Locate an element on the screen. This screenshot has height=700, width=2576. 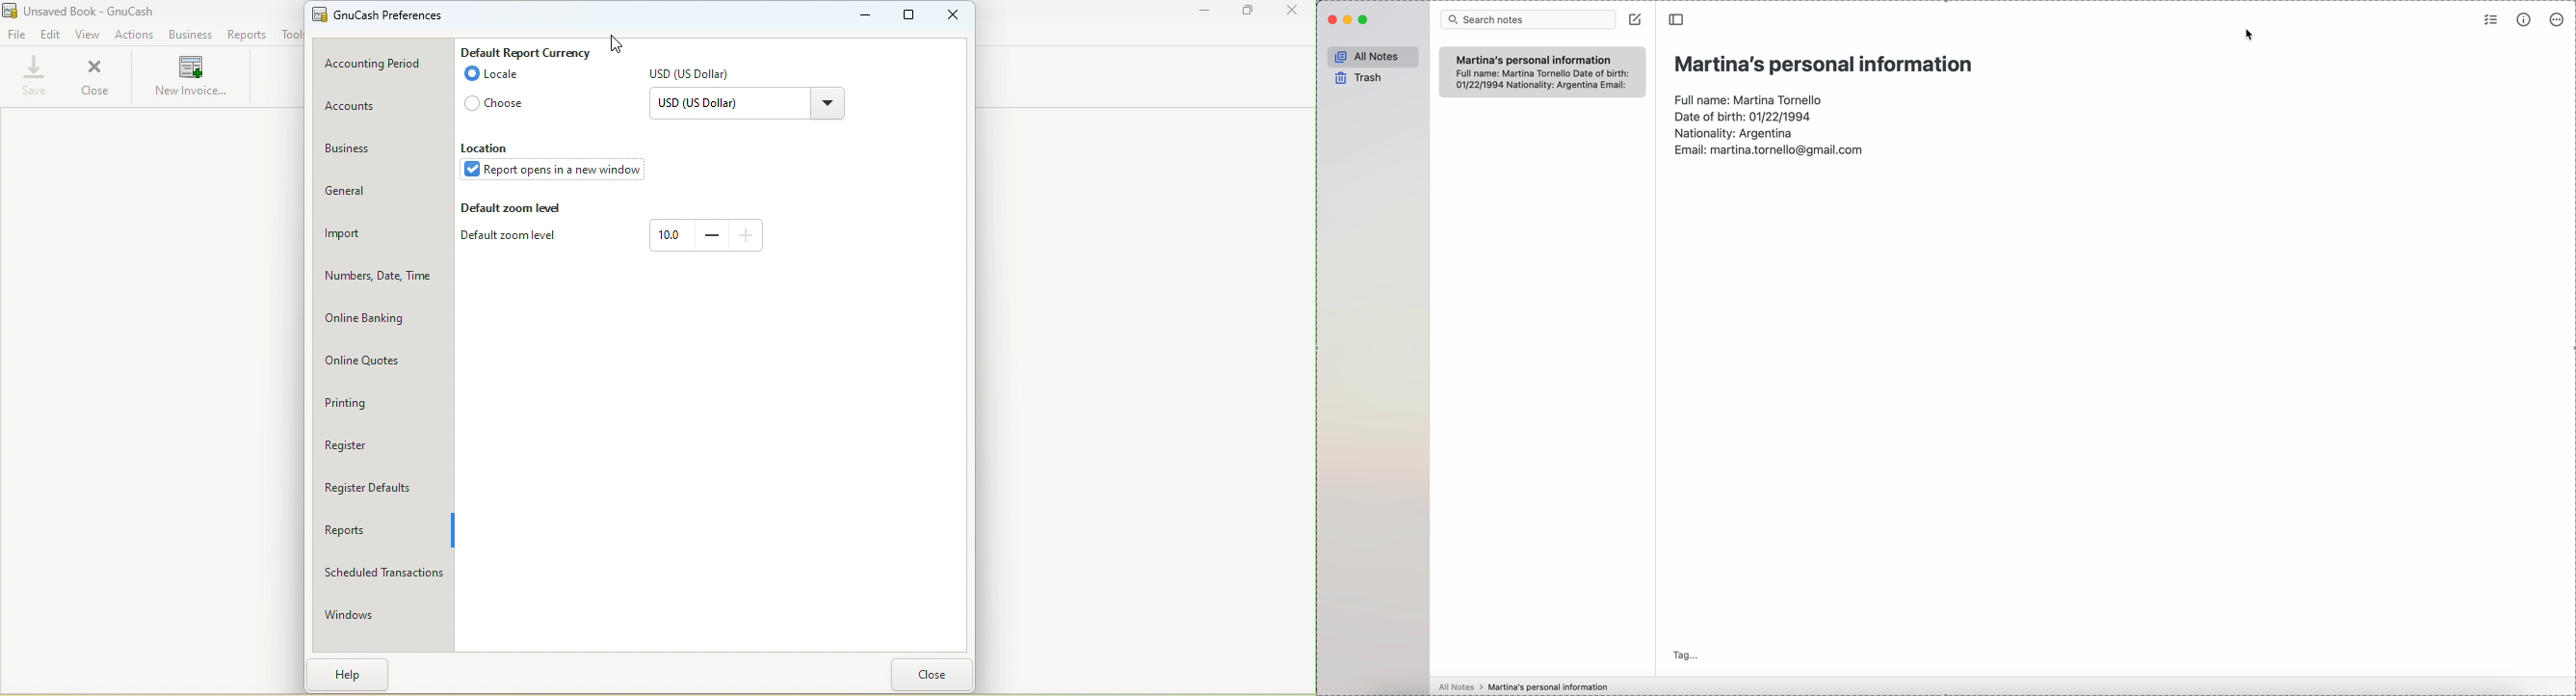
View is located at coordinates (89, 35).